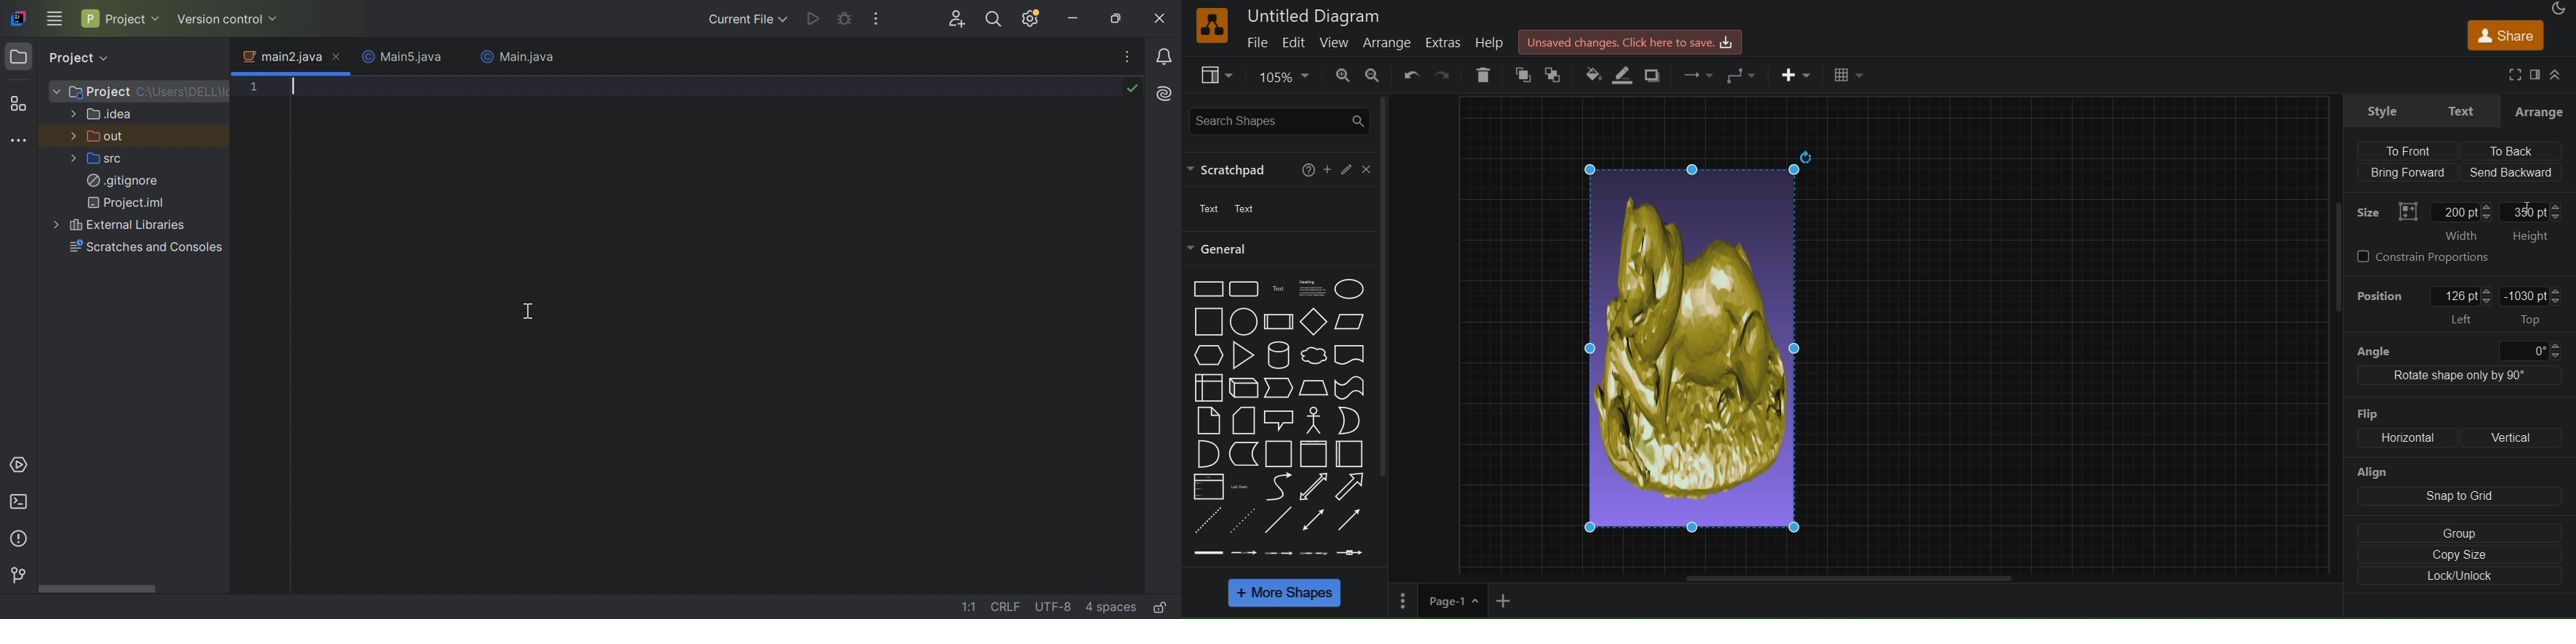 Image resolution: width=2576 pixels, height=644 pixels. What do you see at coordinates (2381, 294) in the screenshot?
I see `Position` at bounding box center [2381, 294].